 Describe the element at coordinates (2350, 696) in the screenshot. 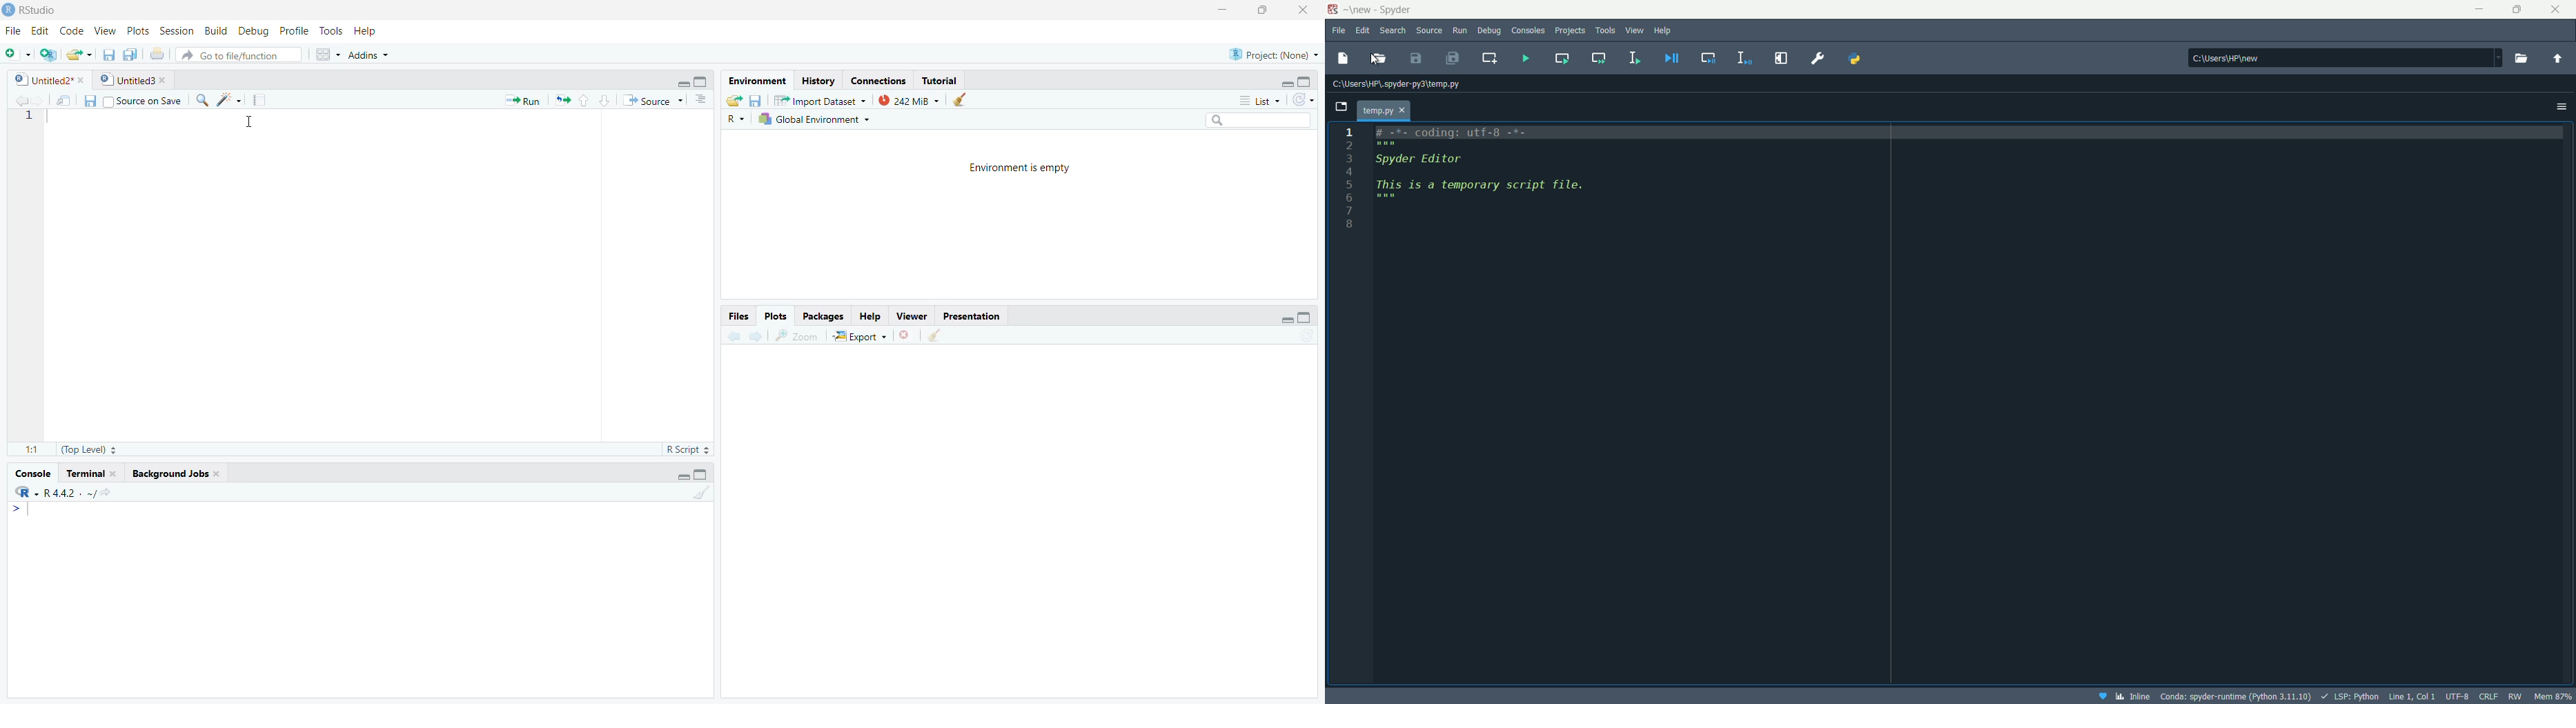

I see `LSP:Python` at that location.